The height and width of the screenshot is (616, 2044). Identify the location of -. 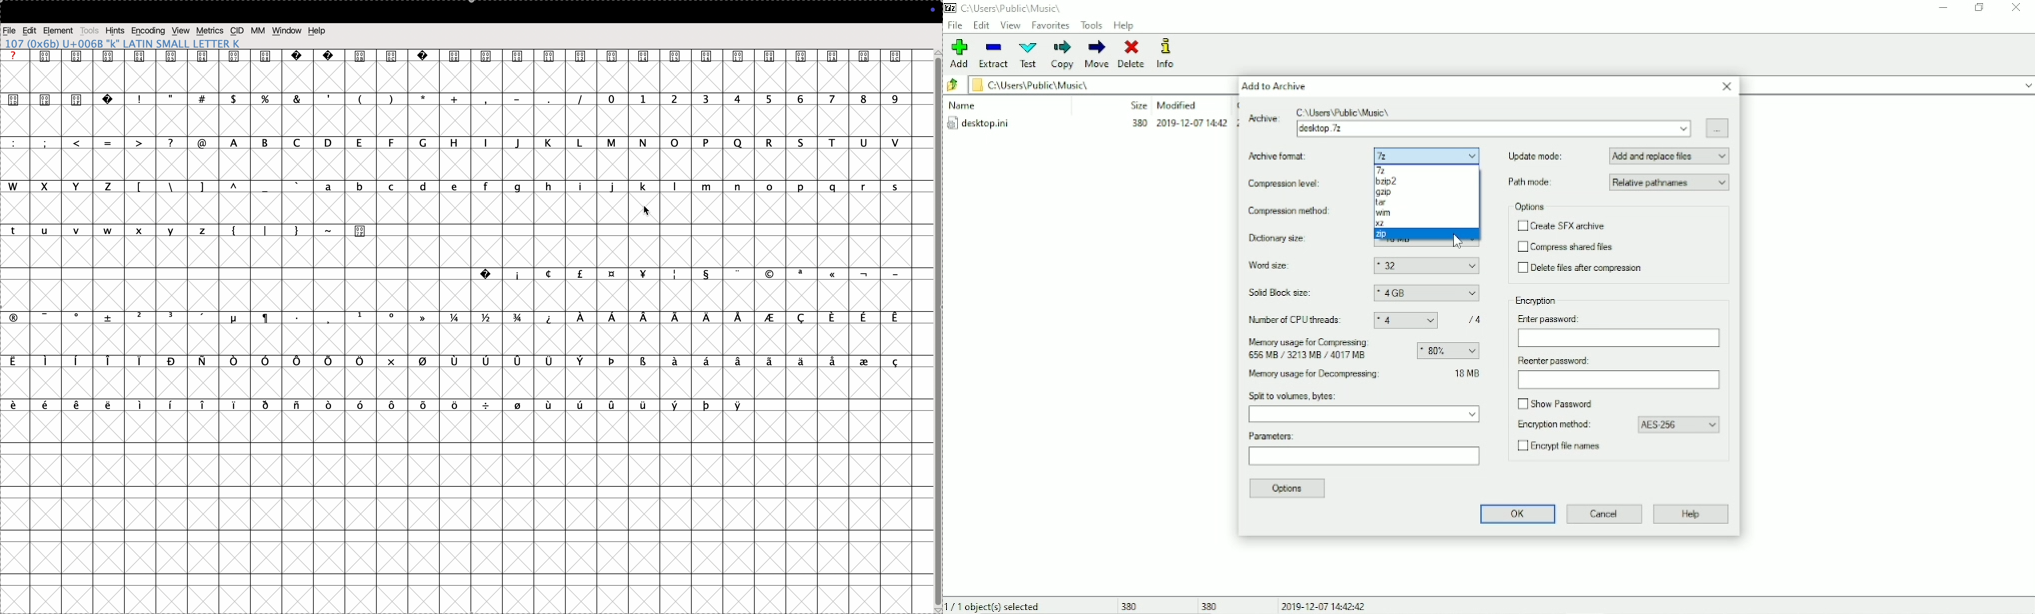
(41, 316).